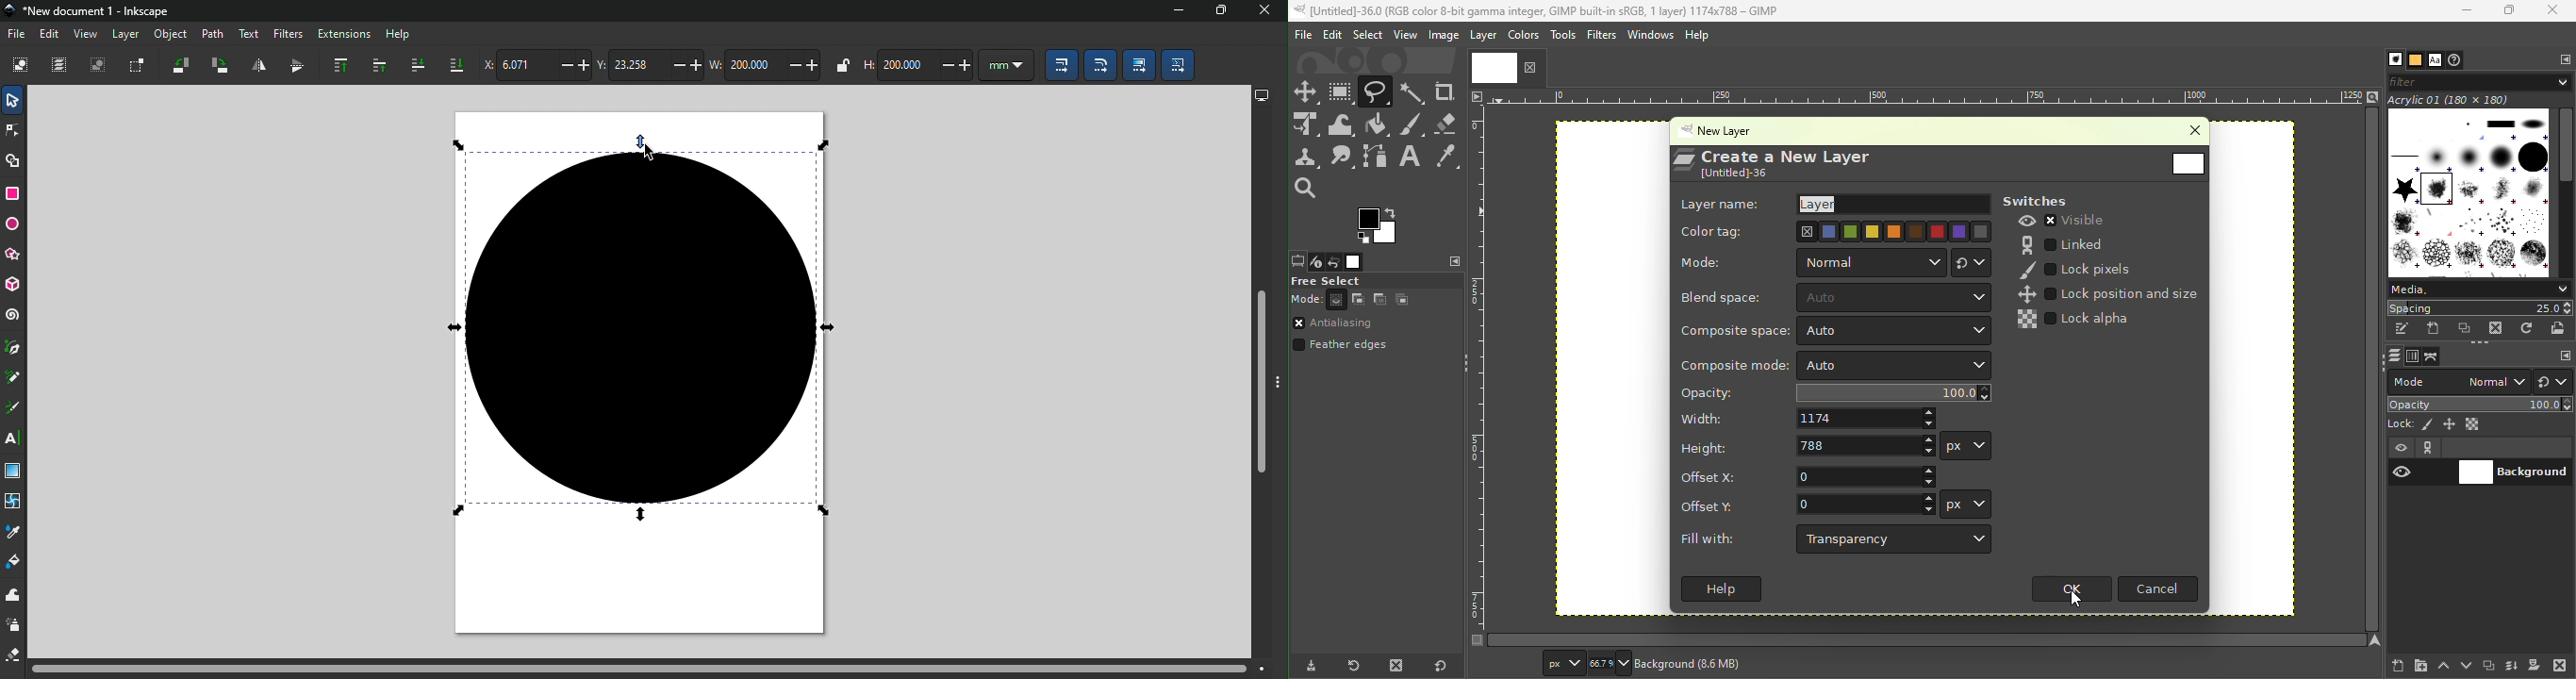  What do you see at coordinates (17, 347) in the screenshot?
I see `Pen tool` at bounding box center [17, 347].